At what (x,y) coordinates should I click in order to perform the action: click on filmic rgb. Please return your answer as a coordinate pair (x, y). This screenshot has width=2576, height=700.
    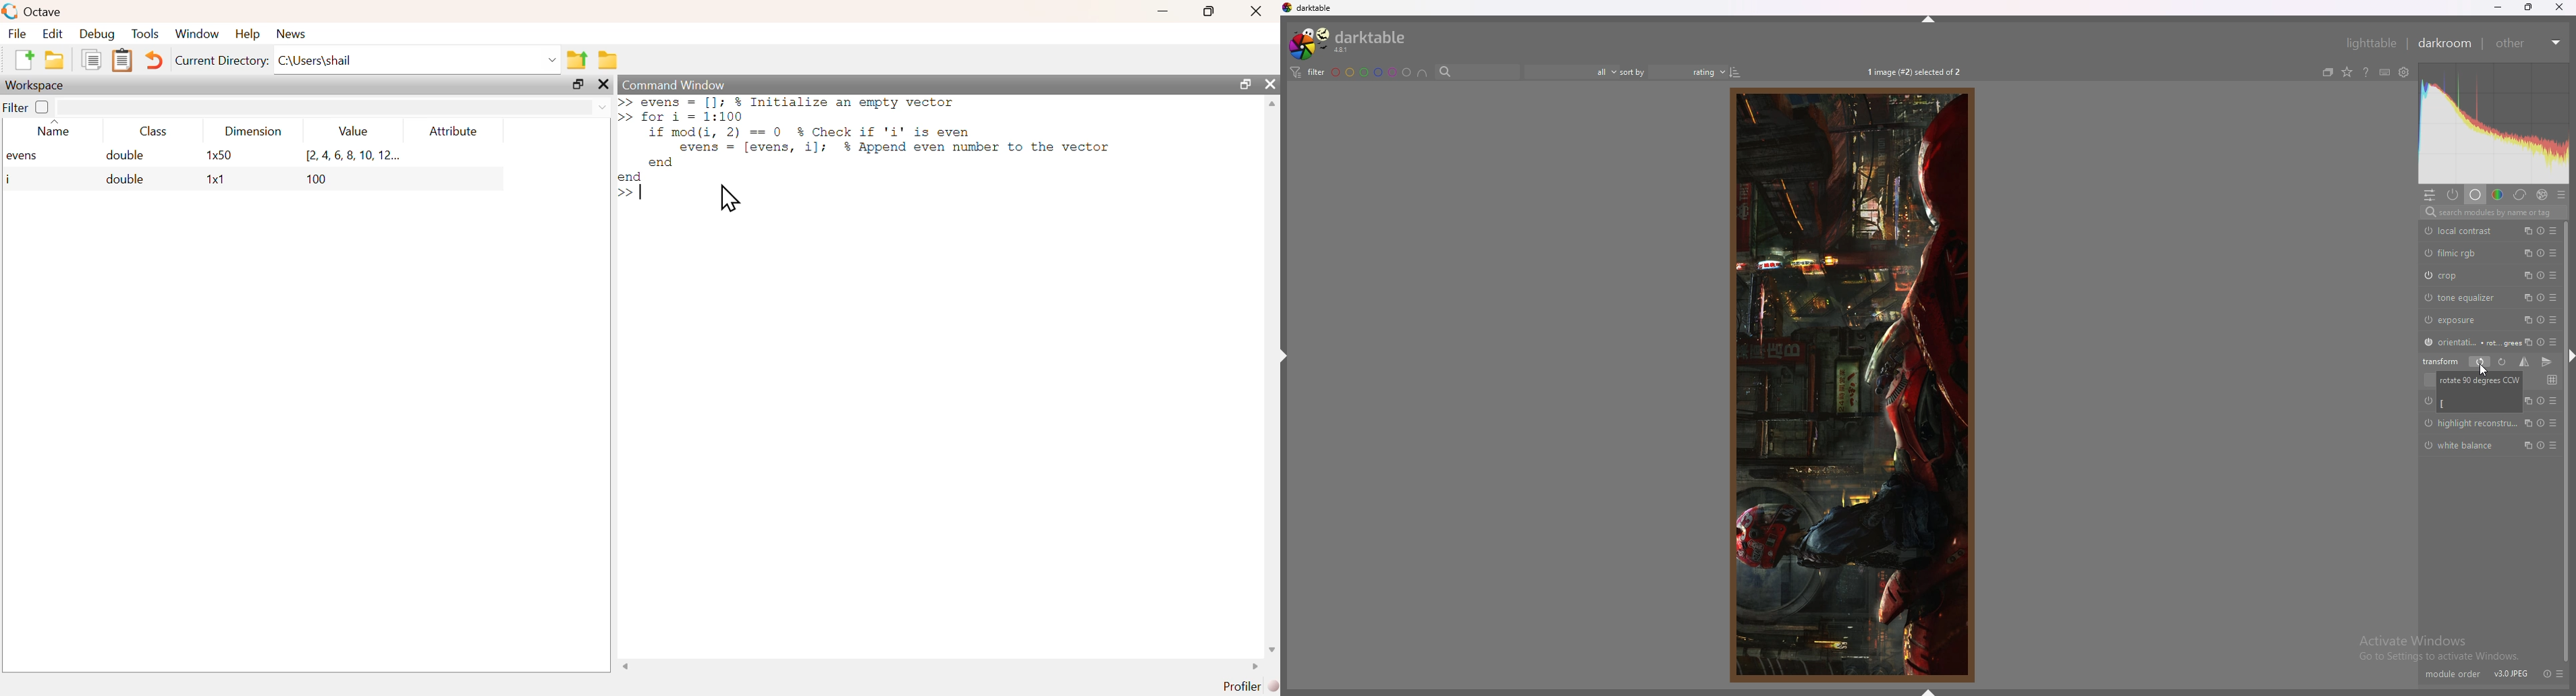
    Looking at the image, I should click on (2451, 253).